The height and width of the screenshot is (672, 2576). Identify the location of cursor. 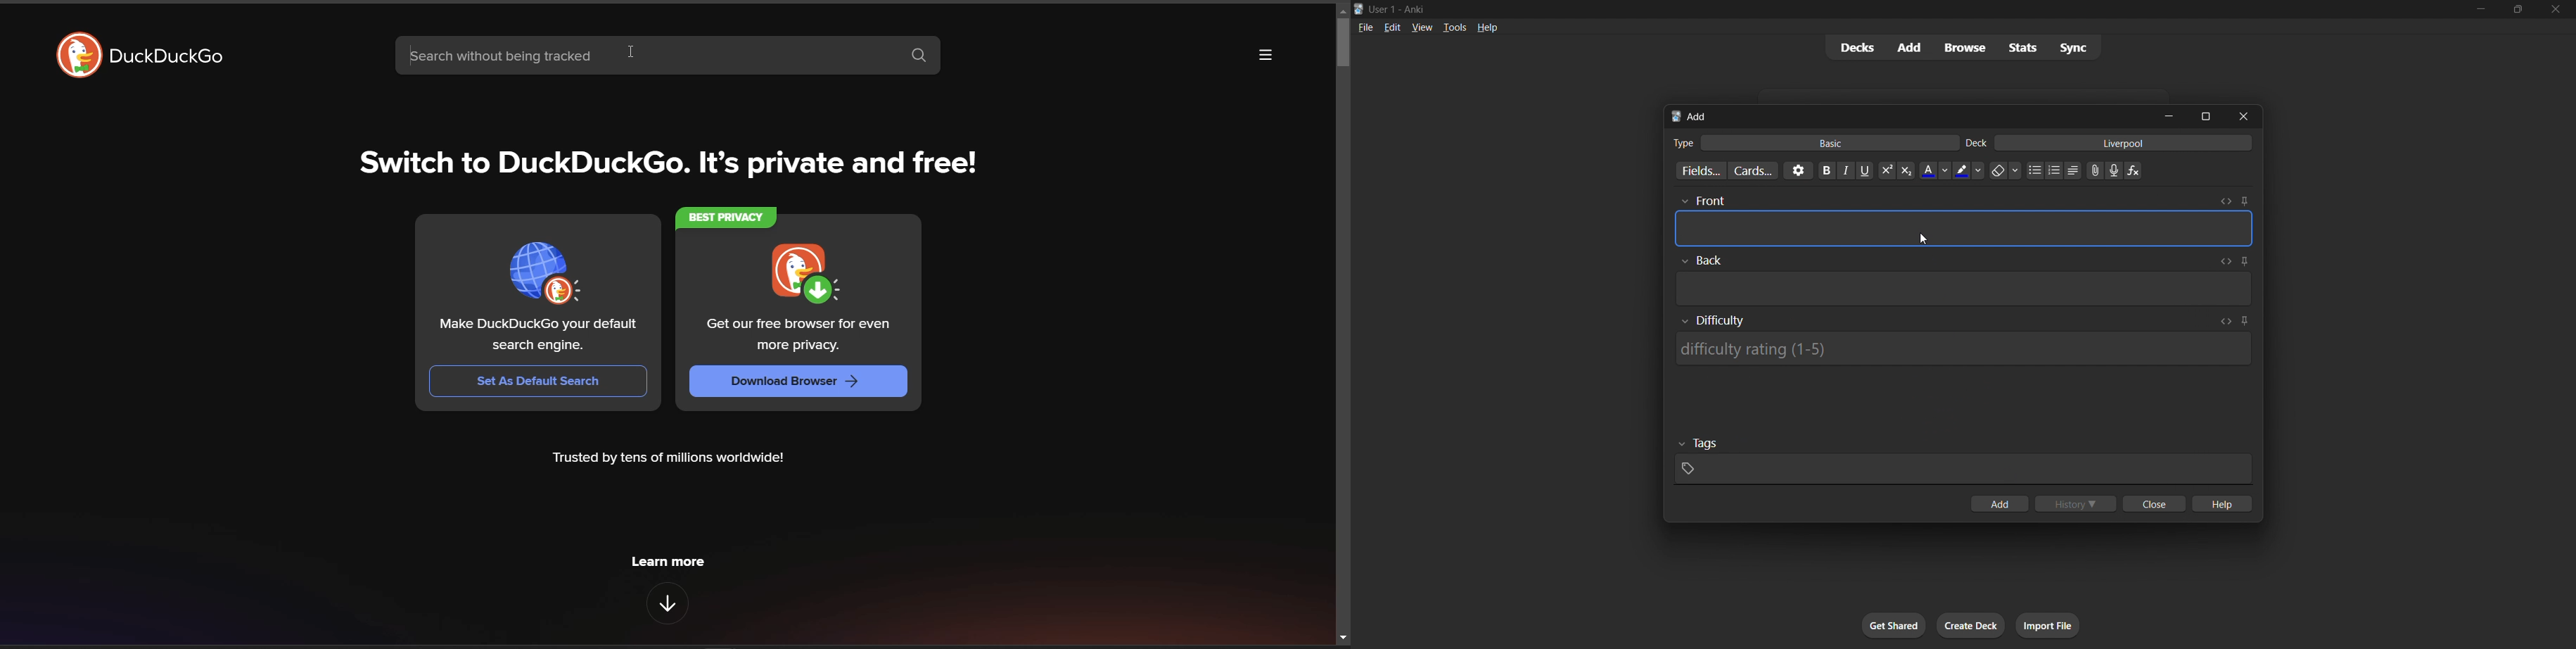
(635, 47).